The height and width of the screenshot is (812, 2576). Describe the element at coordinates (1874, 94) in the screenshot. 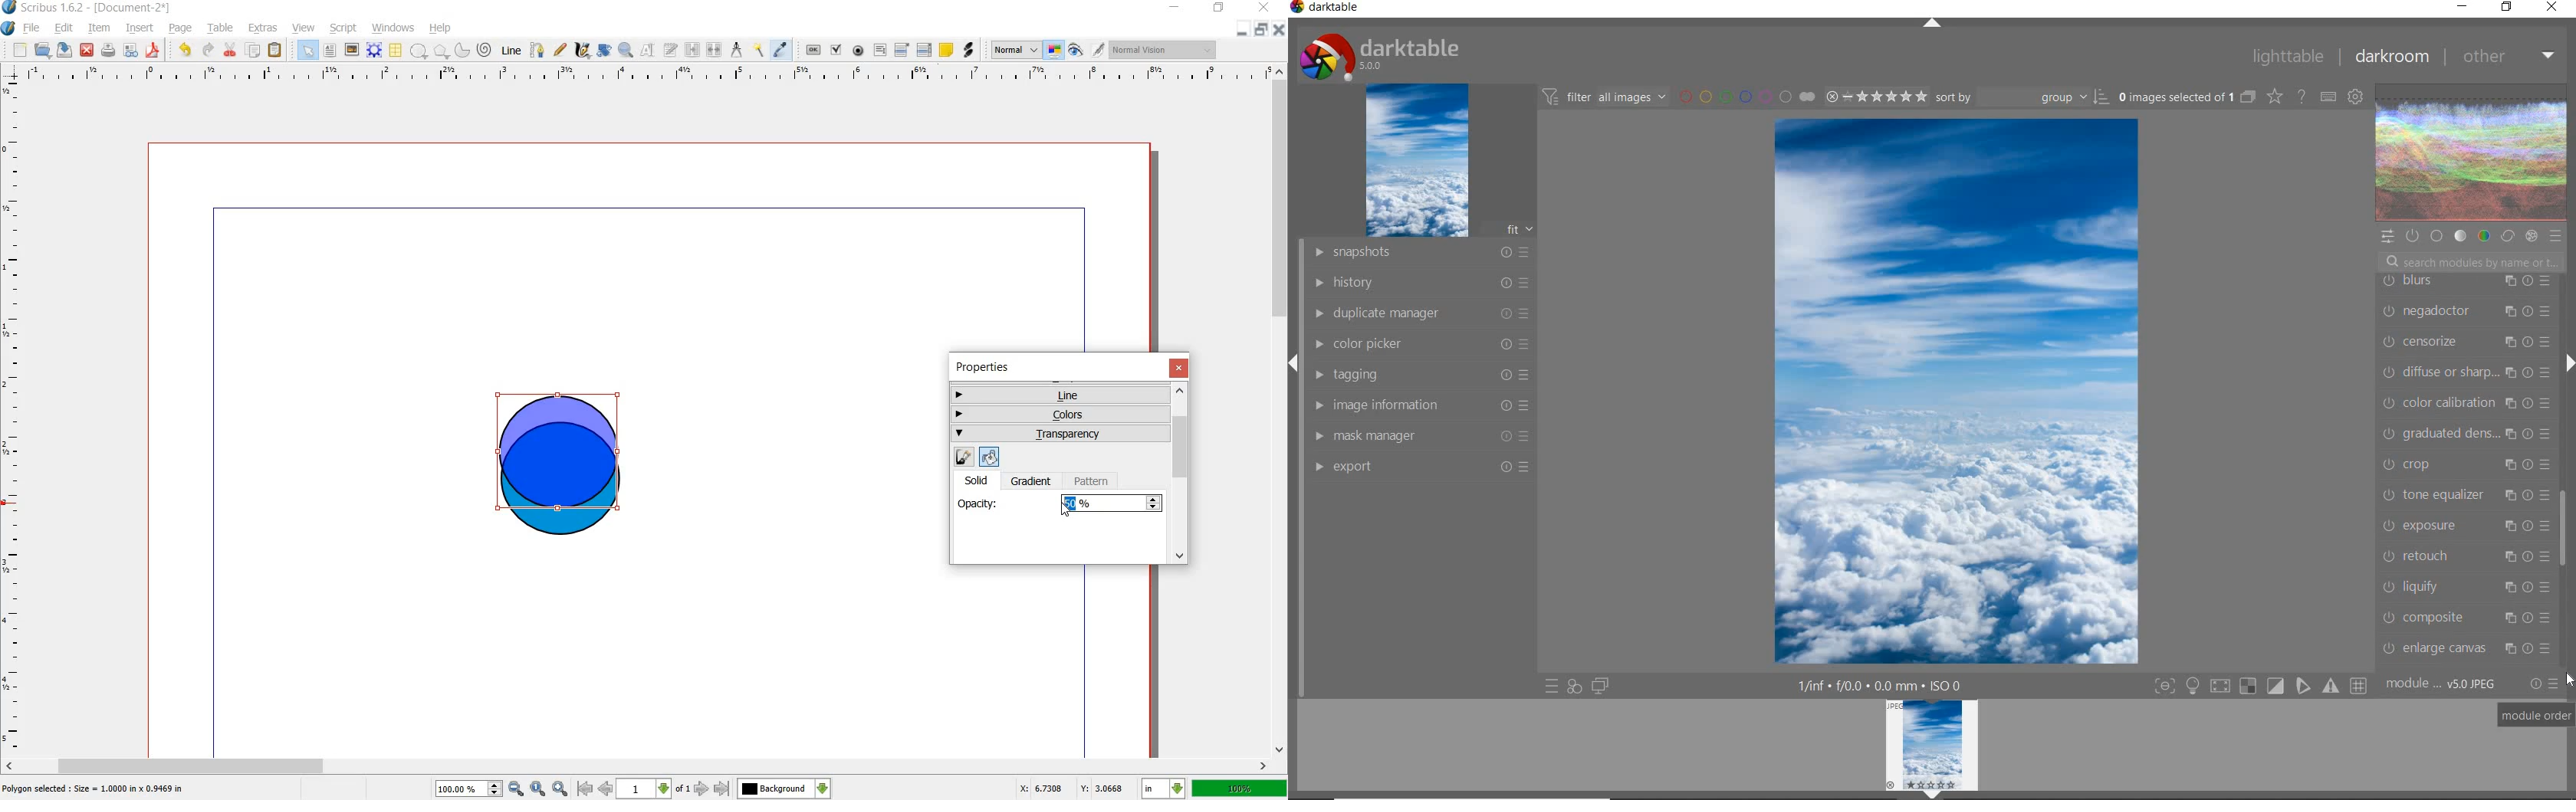

I see `SELECTED IMAGE RANGE RATING` at that location.